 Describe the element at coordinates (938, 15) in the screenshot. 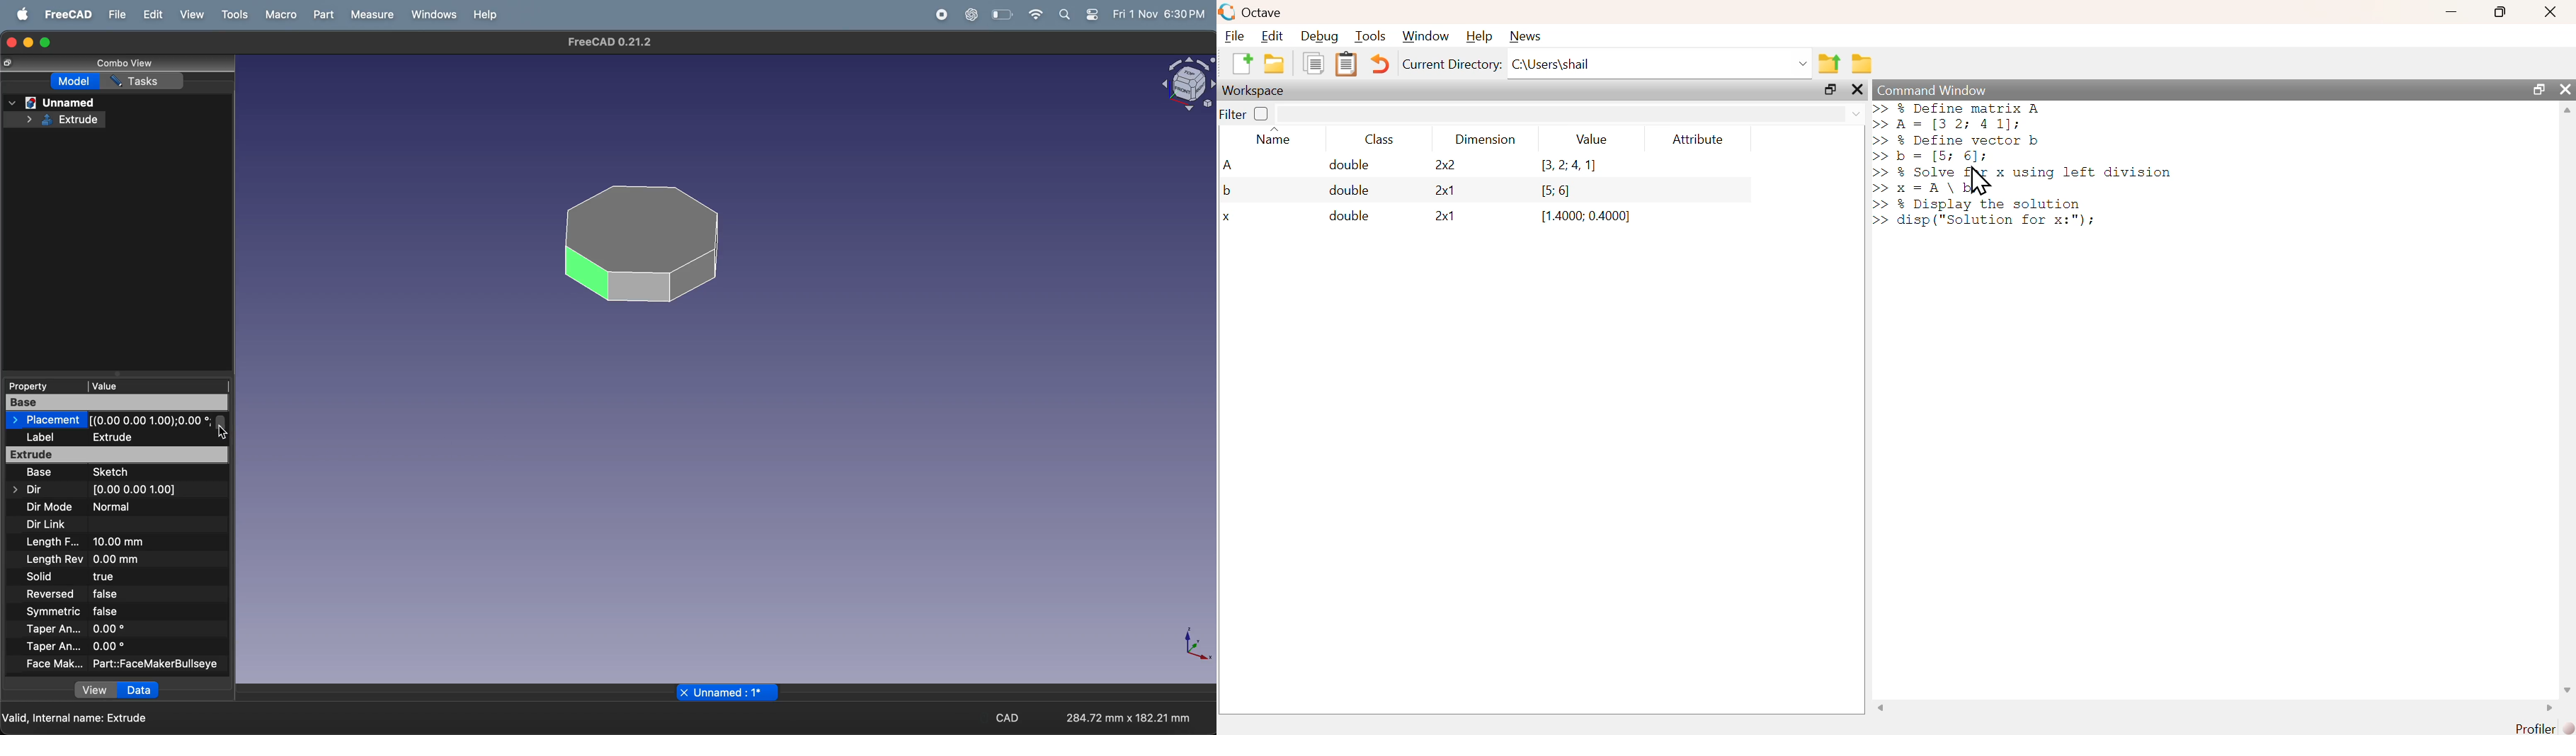

I see `record` at that location.